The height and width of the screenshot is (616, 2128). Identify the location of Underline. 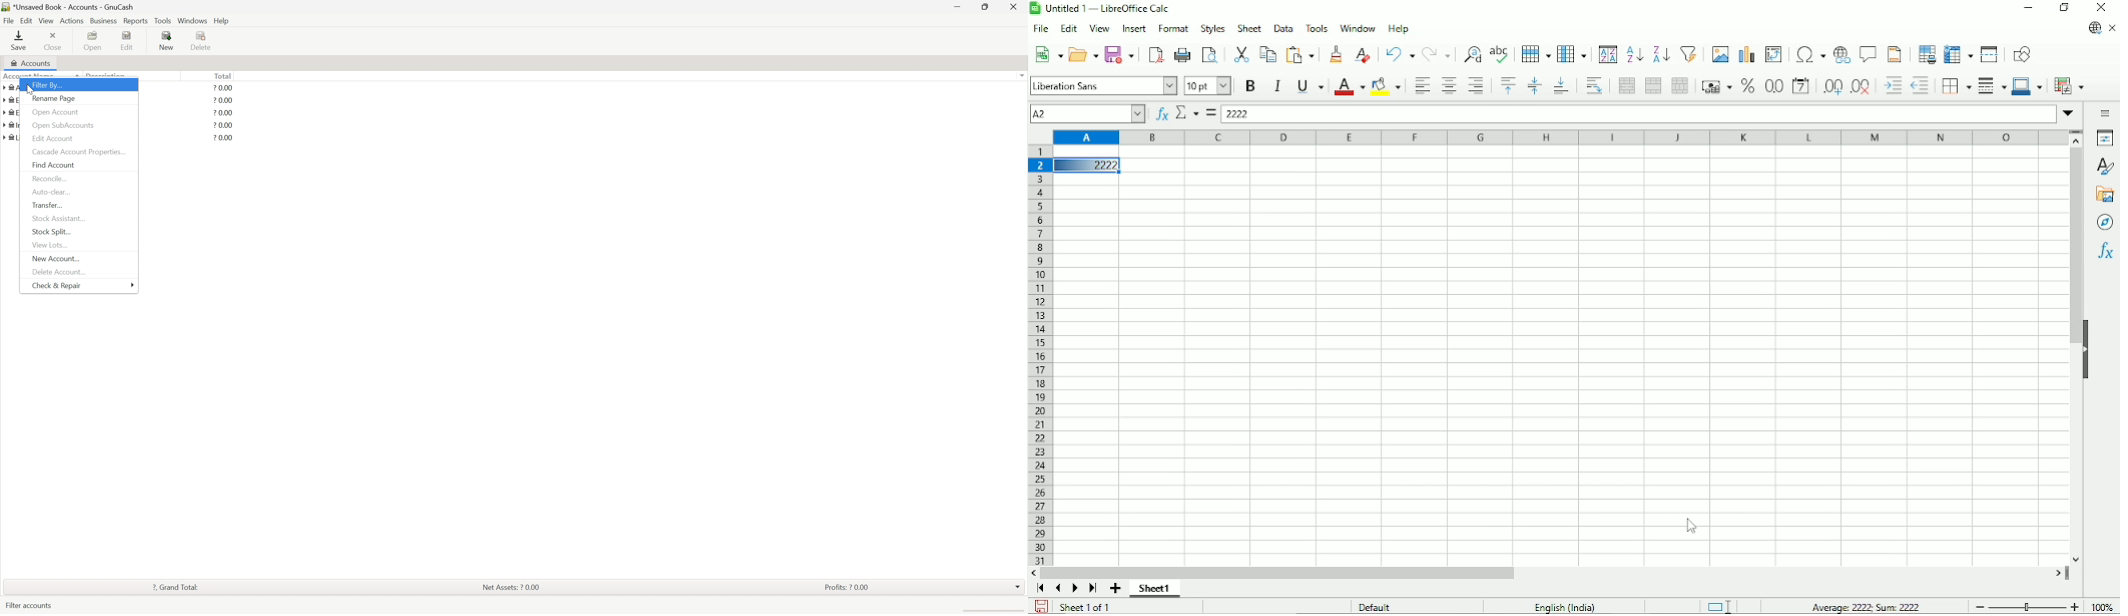
(1310, 87).